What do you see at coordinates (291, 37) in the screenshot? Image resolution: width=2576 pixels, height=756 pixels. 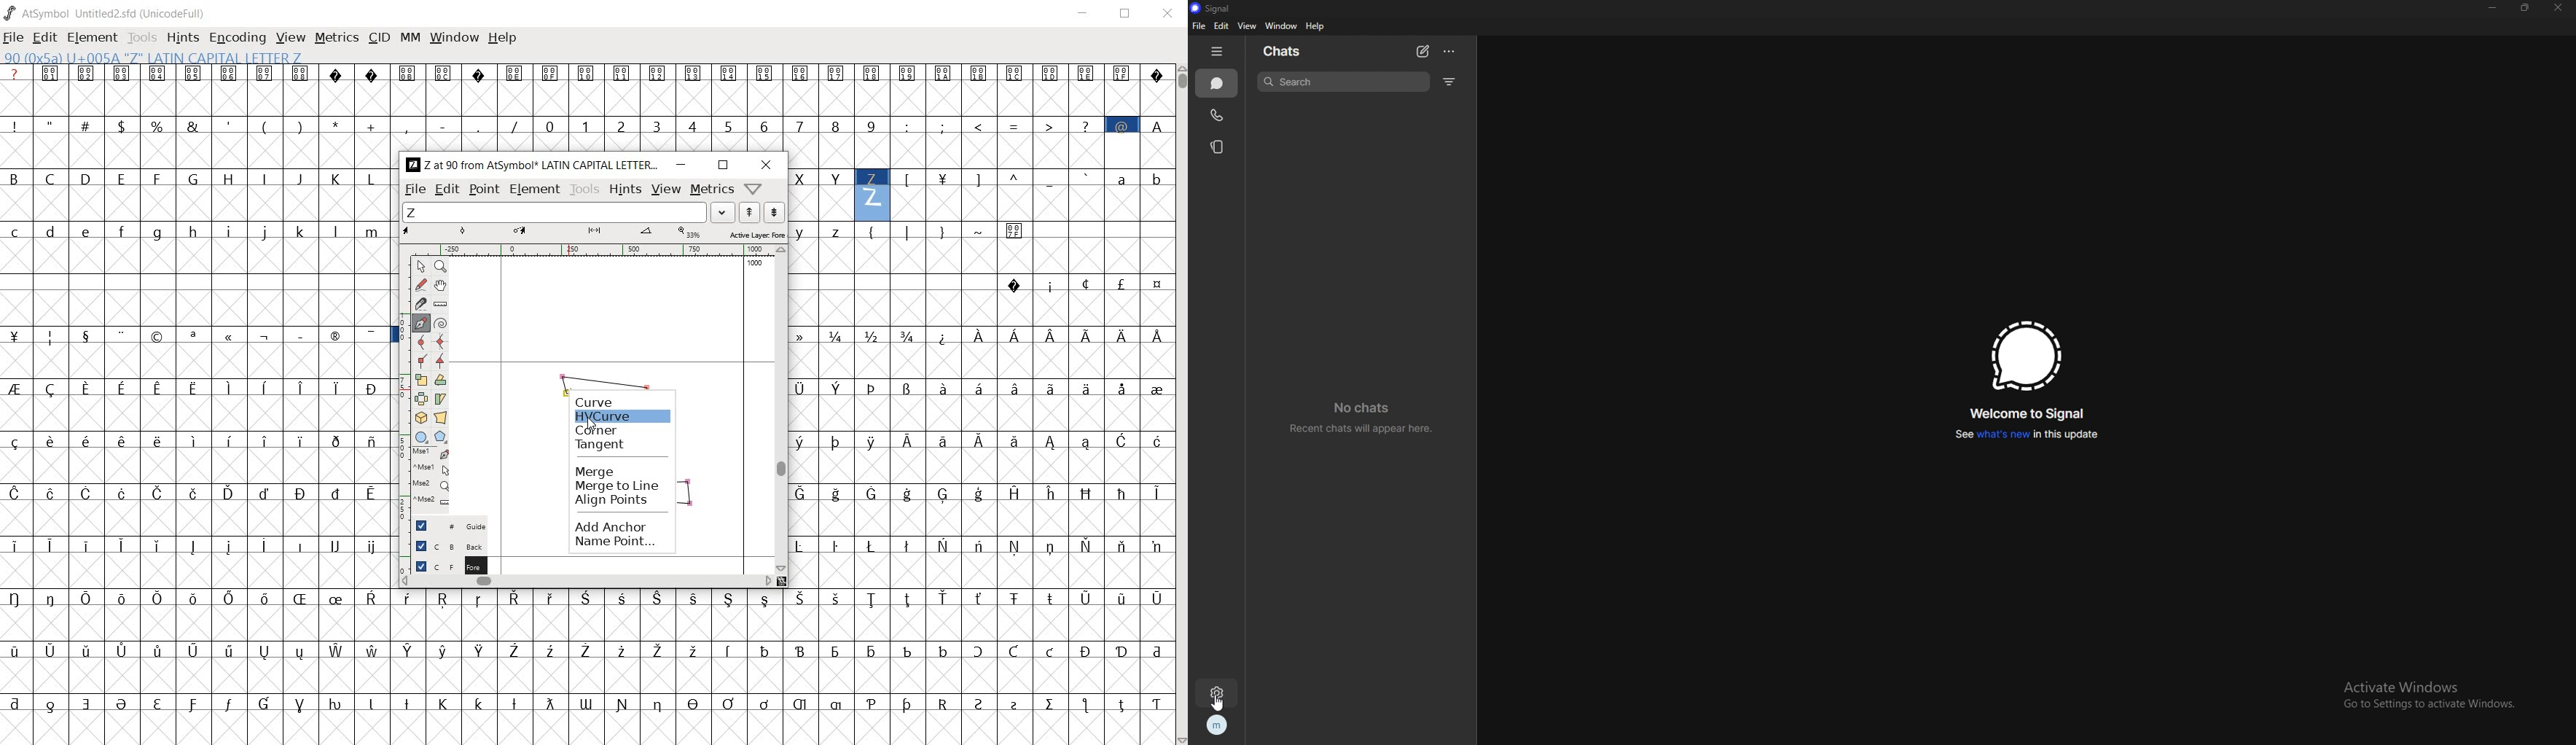 I see `view` at bounding box center [291, 37].